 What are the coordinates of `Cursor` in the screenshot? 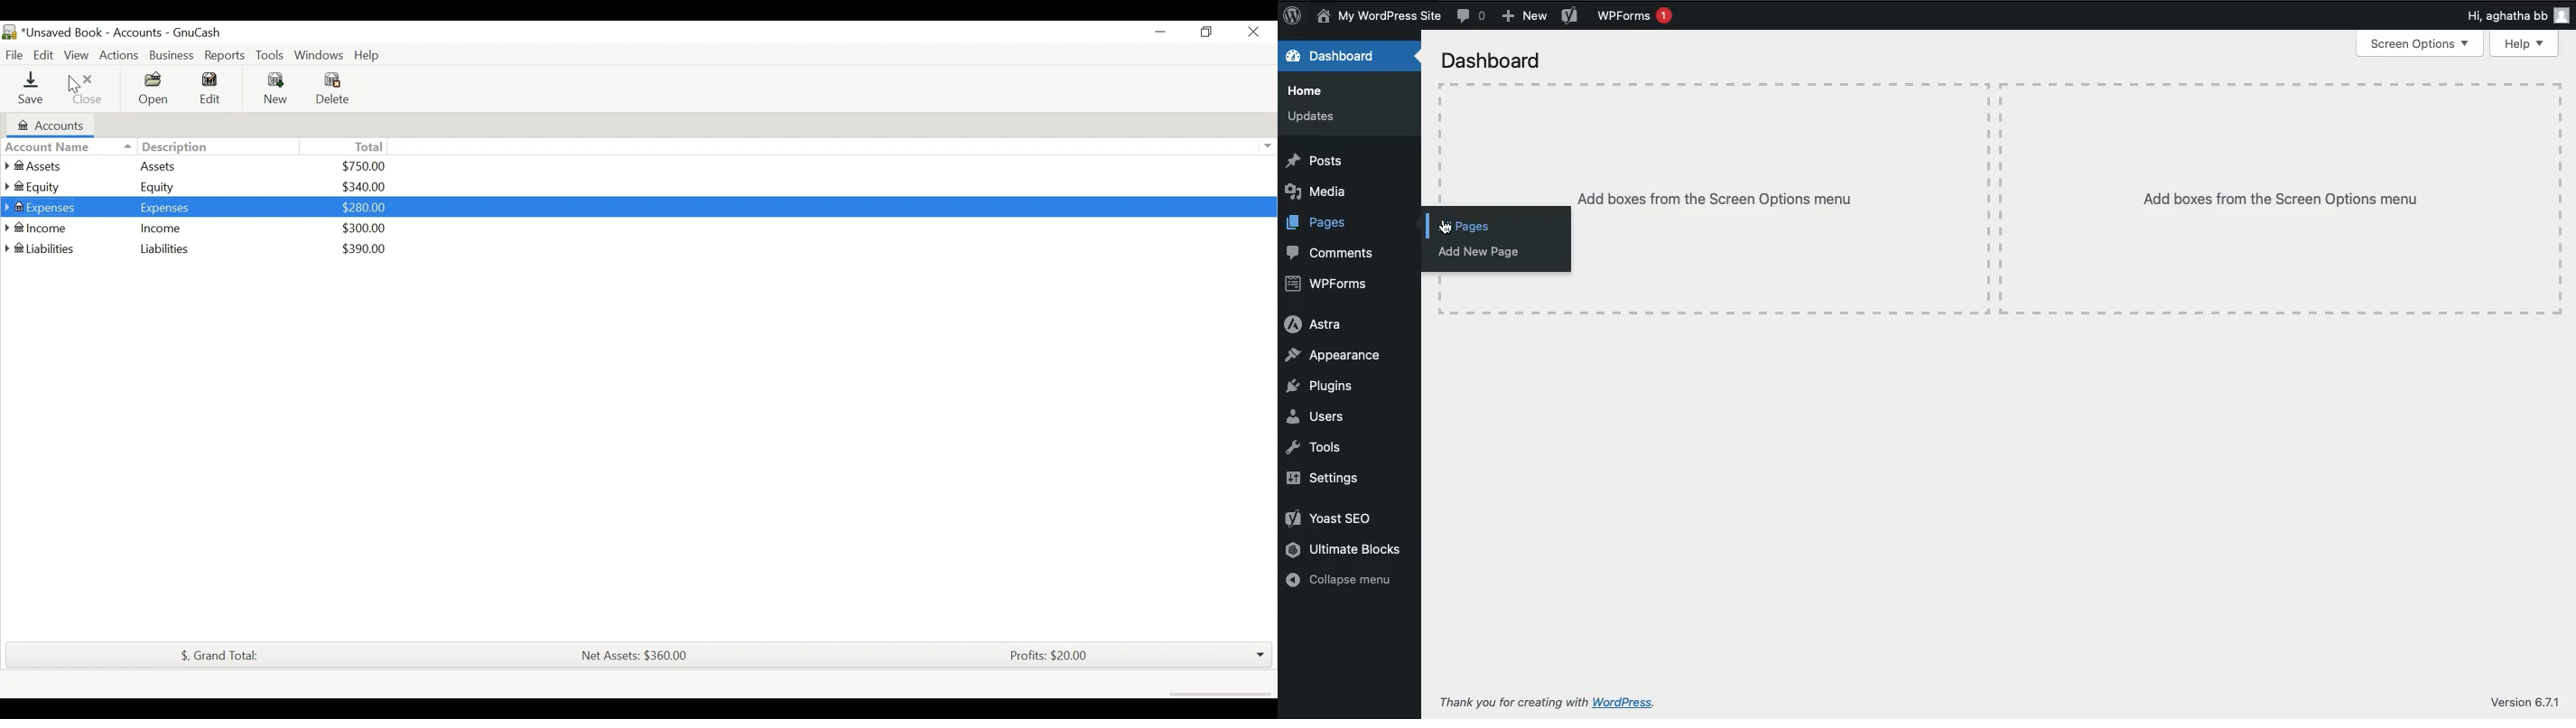 It's located at (74, 85).